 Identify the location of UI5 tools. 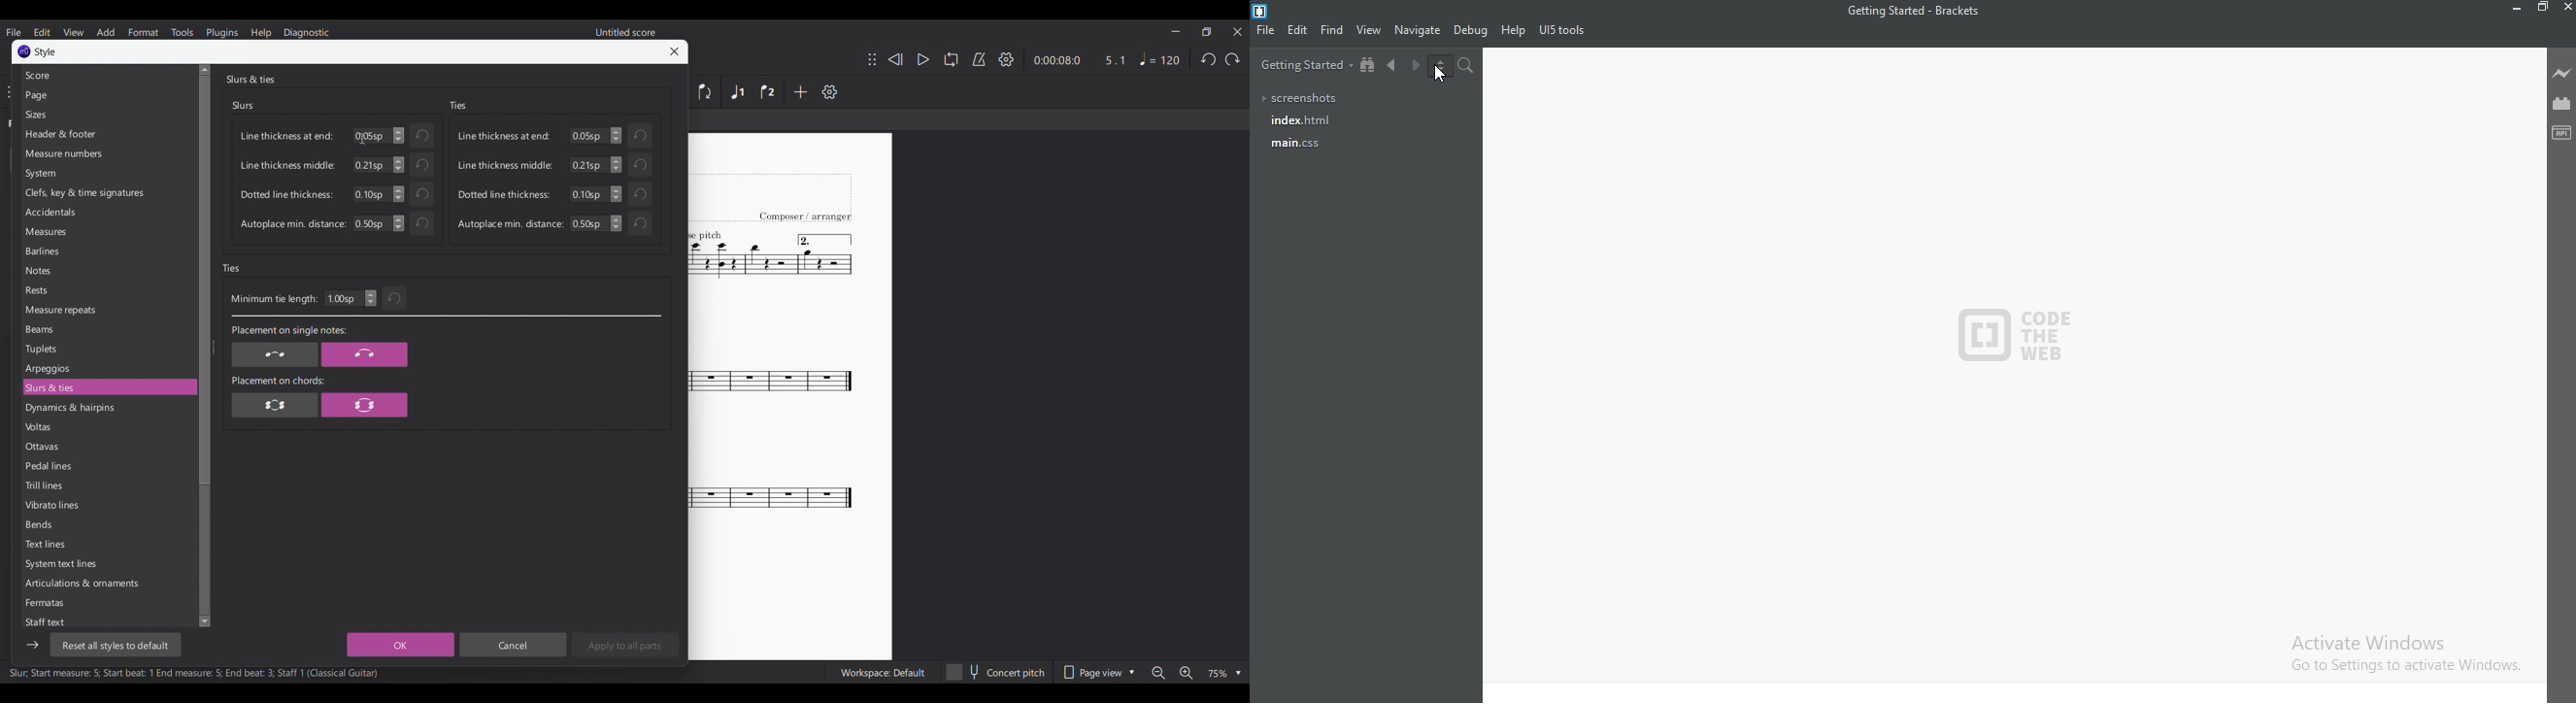
(1564, 33).